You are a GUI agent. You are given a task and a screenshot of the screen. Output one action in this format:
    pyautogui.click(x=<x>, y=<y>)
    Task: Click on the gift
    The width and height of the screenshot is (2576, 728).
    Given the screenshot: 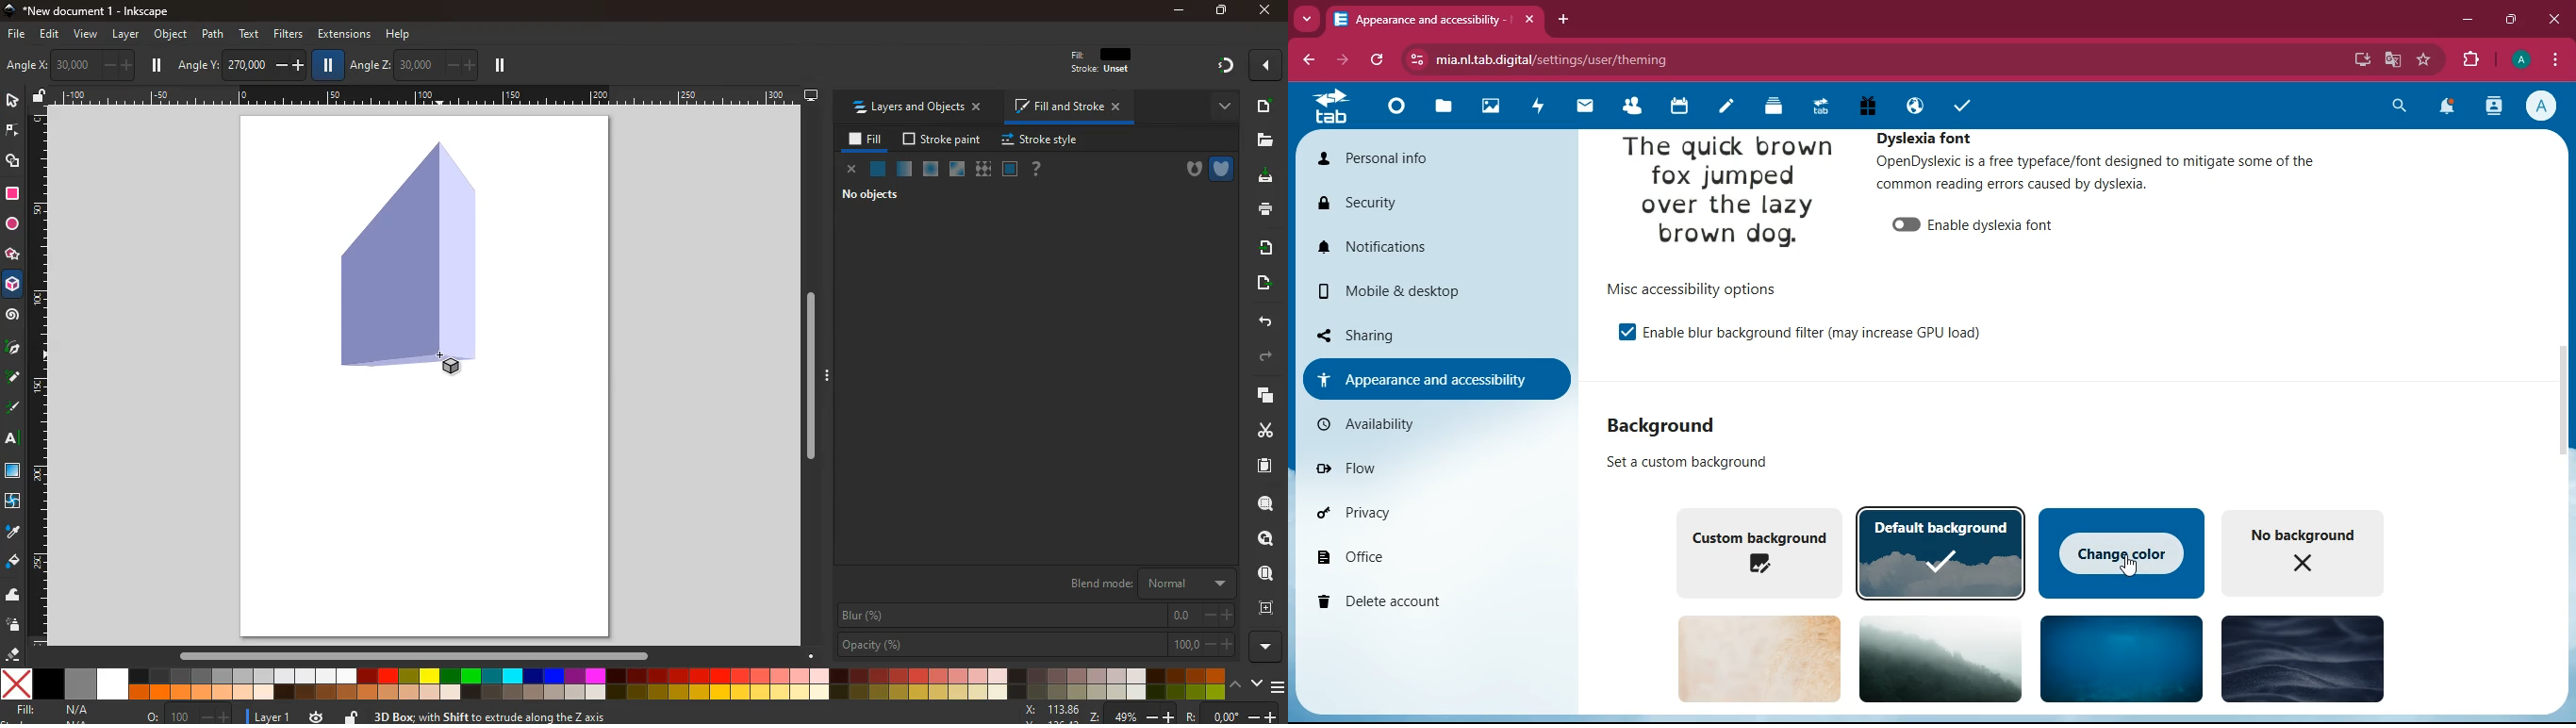 What is the action you would take?
    pyautogui.click(x=1867, y=106)
    